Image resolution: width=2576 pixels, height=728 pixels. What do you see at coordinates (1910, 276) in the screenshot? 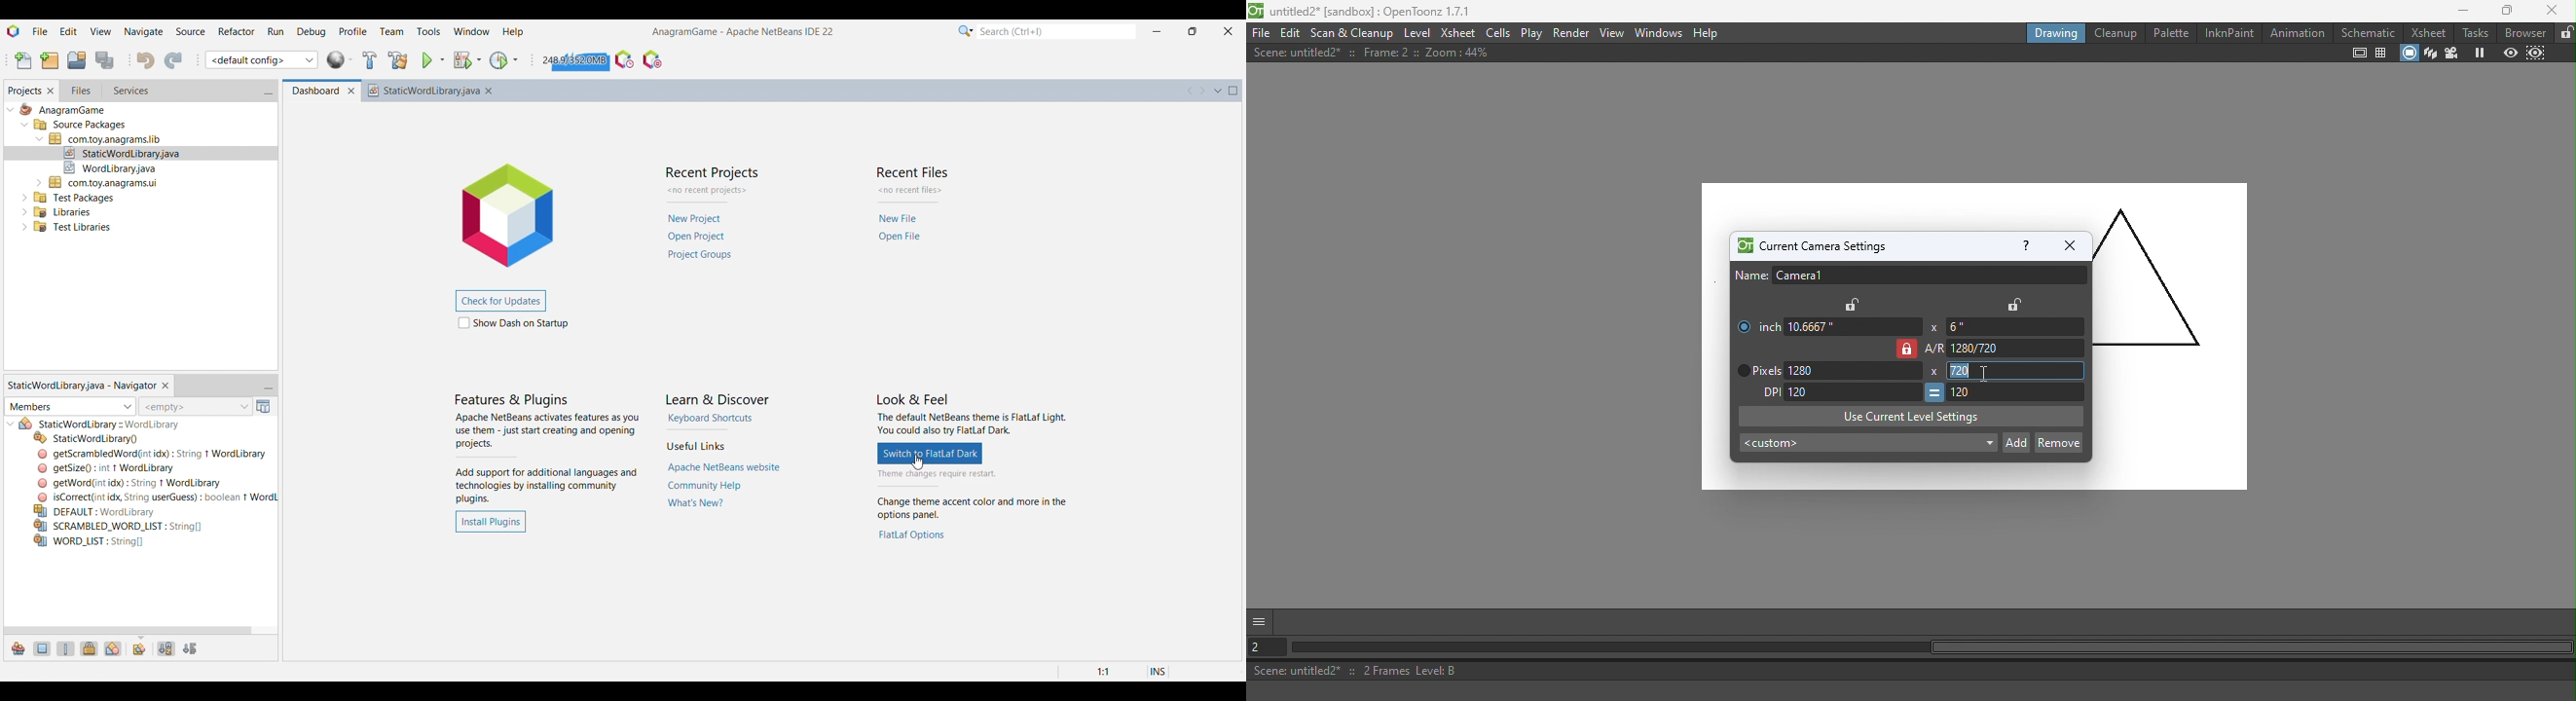
I see `Name` at bounding box center [1910, 276].